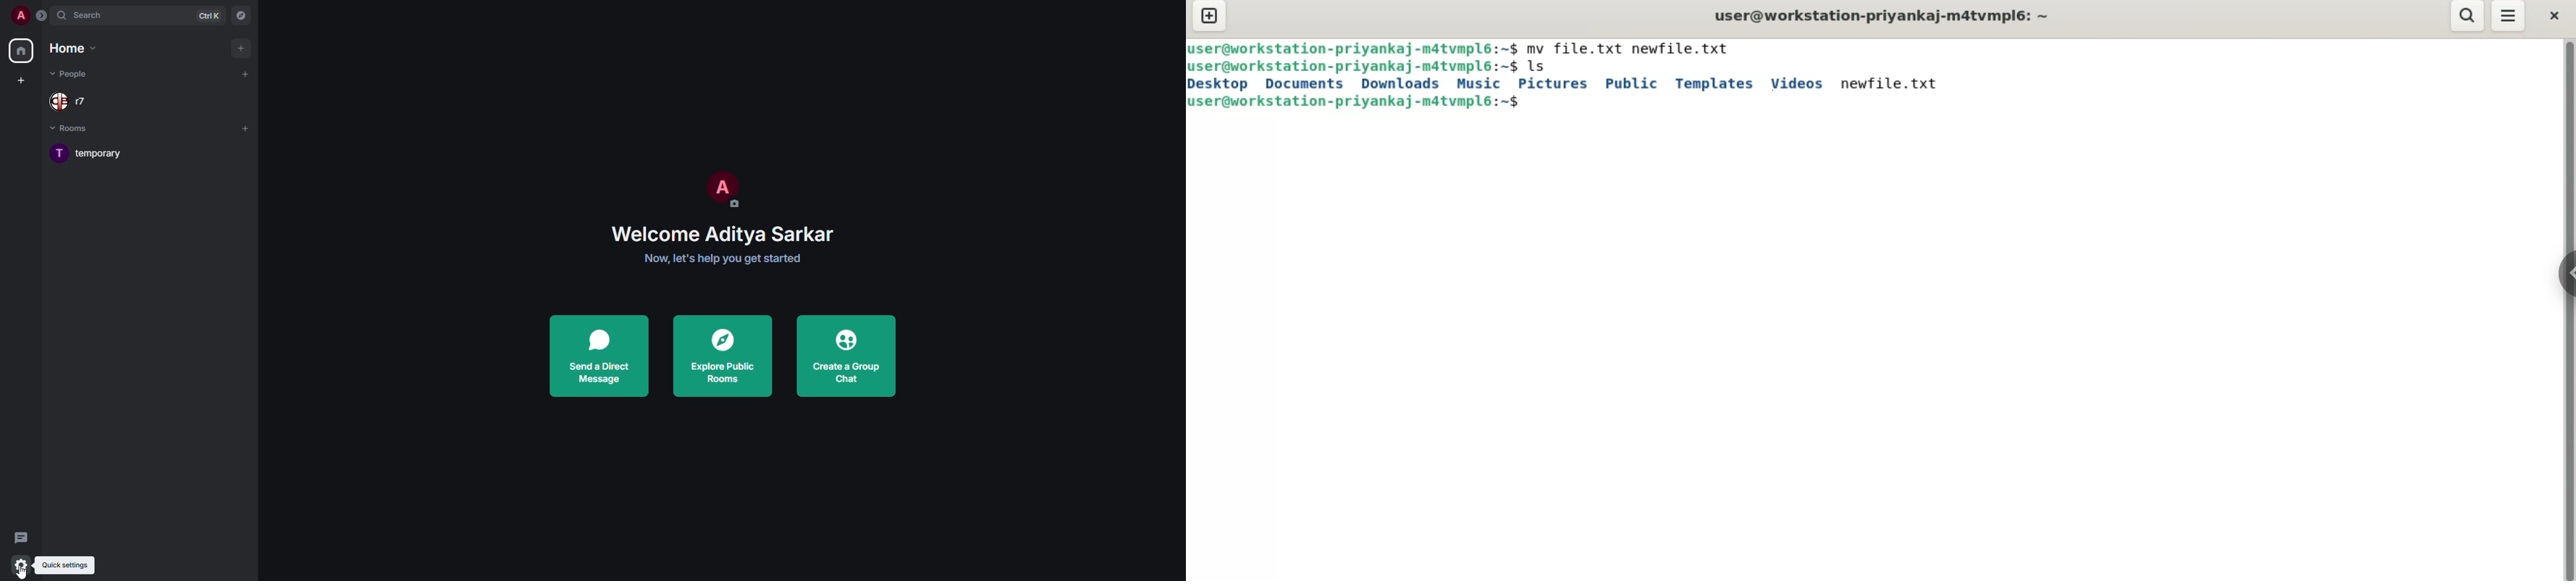 The width and height of the screenshot is (2576, 588). What do you see at coordinates (1880, 14) in the screenshot?
I see `user@workstation-priyankaj-matvmpl6:~` at bounding box center [1880, 14].